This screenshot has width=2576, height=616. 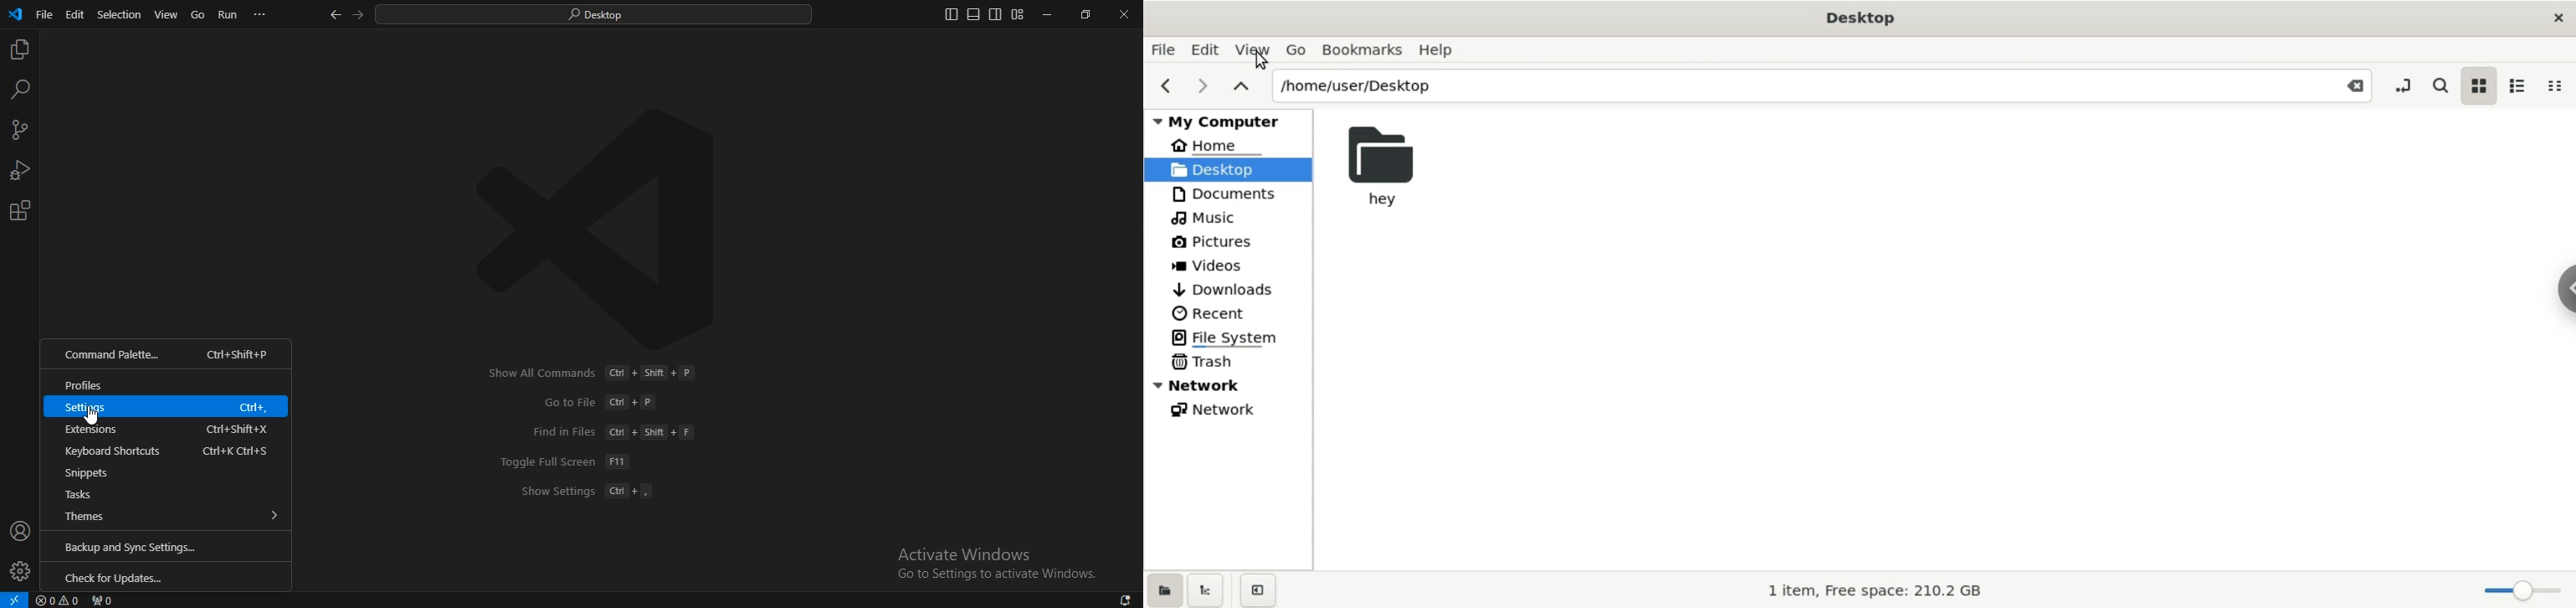 I want to click on File System, so click(x=1236, y=340).